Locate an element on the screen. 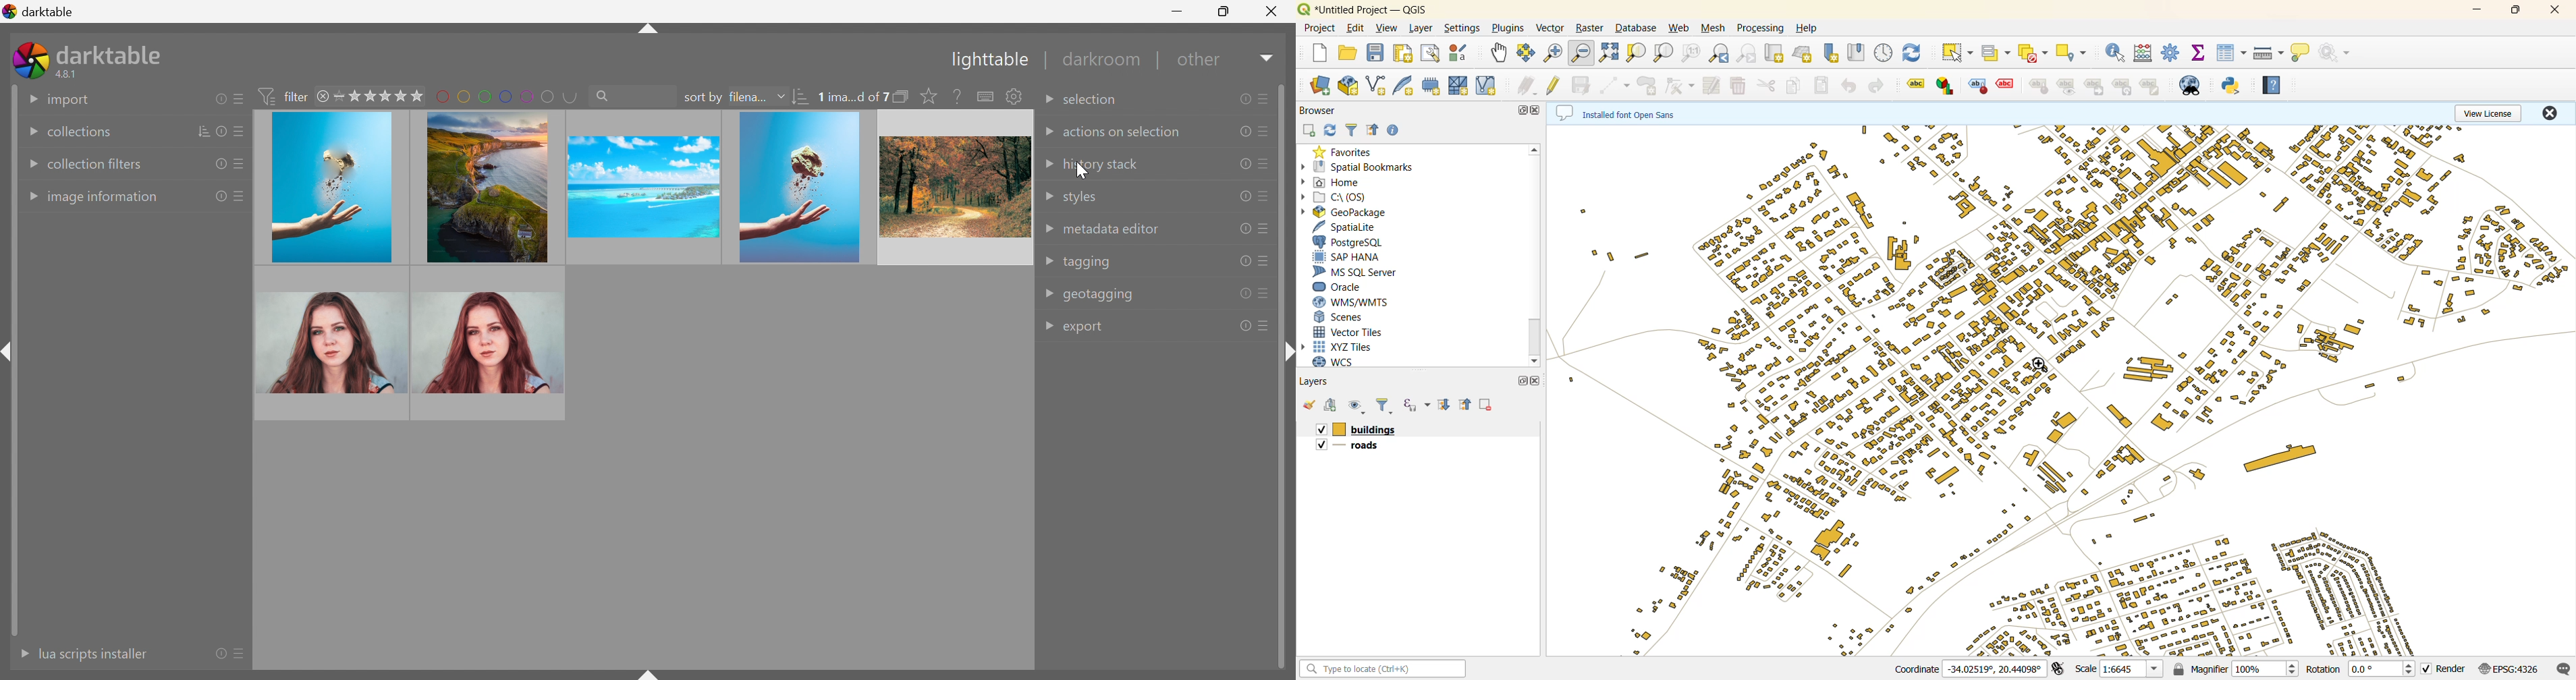  Drop Down is located at coordinates (30, 98).